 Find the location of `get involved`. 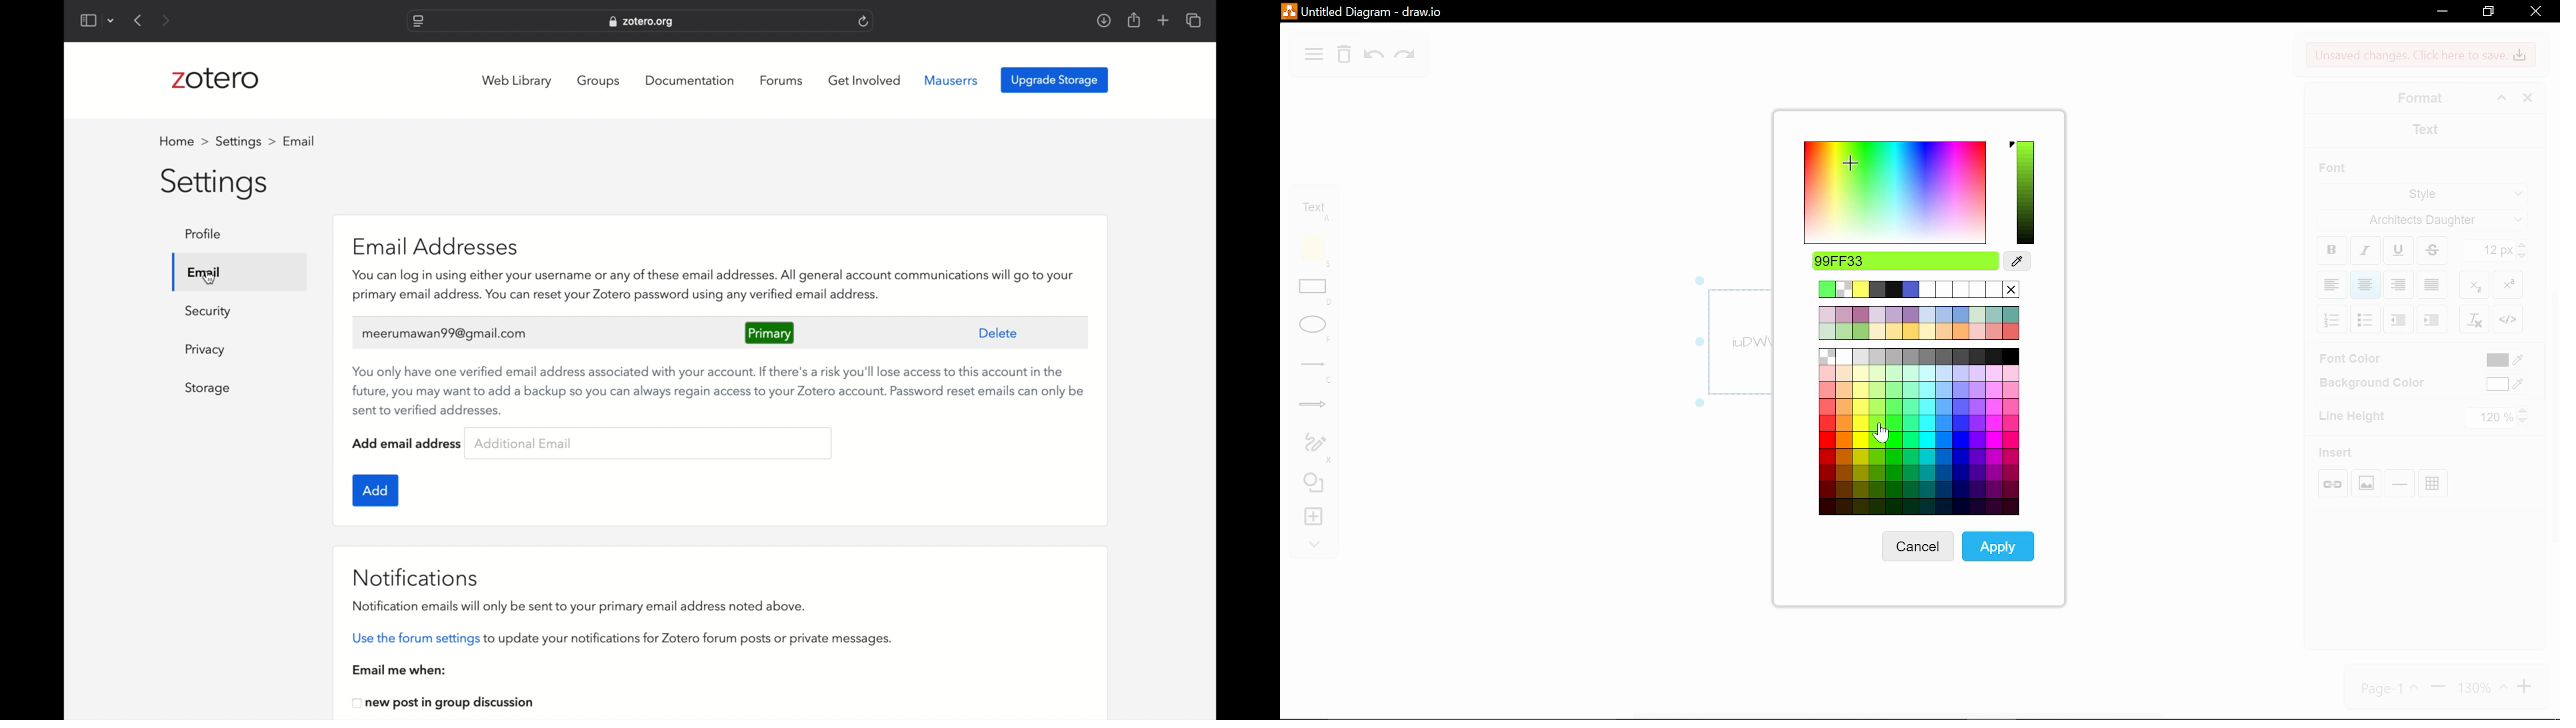

get involved is located at coordinates (864, 81).